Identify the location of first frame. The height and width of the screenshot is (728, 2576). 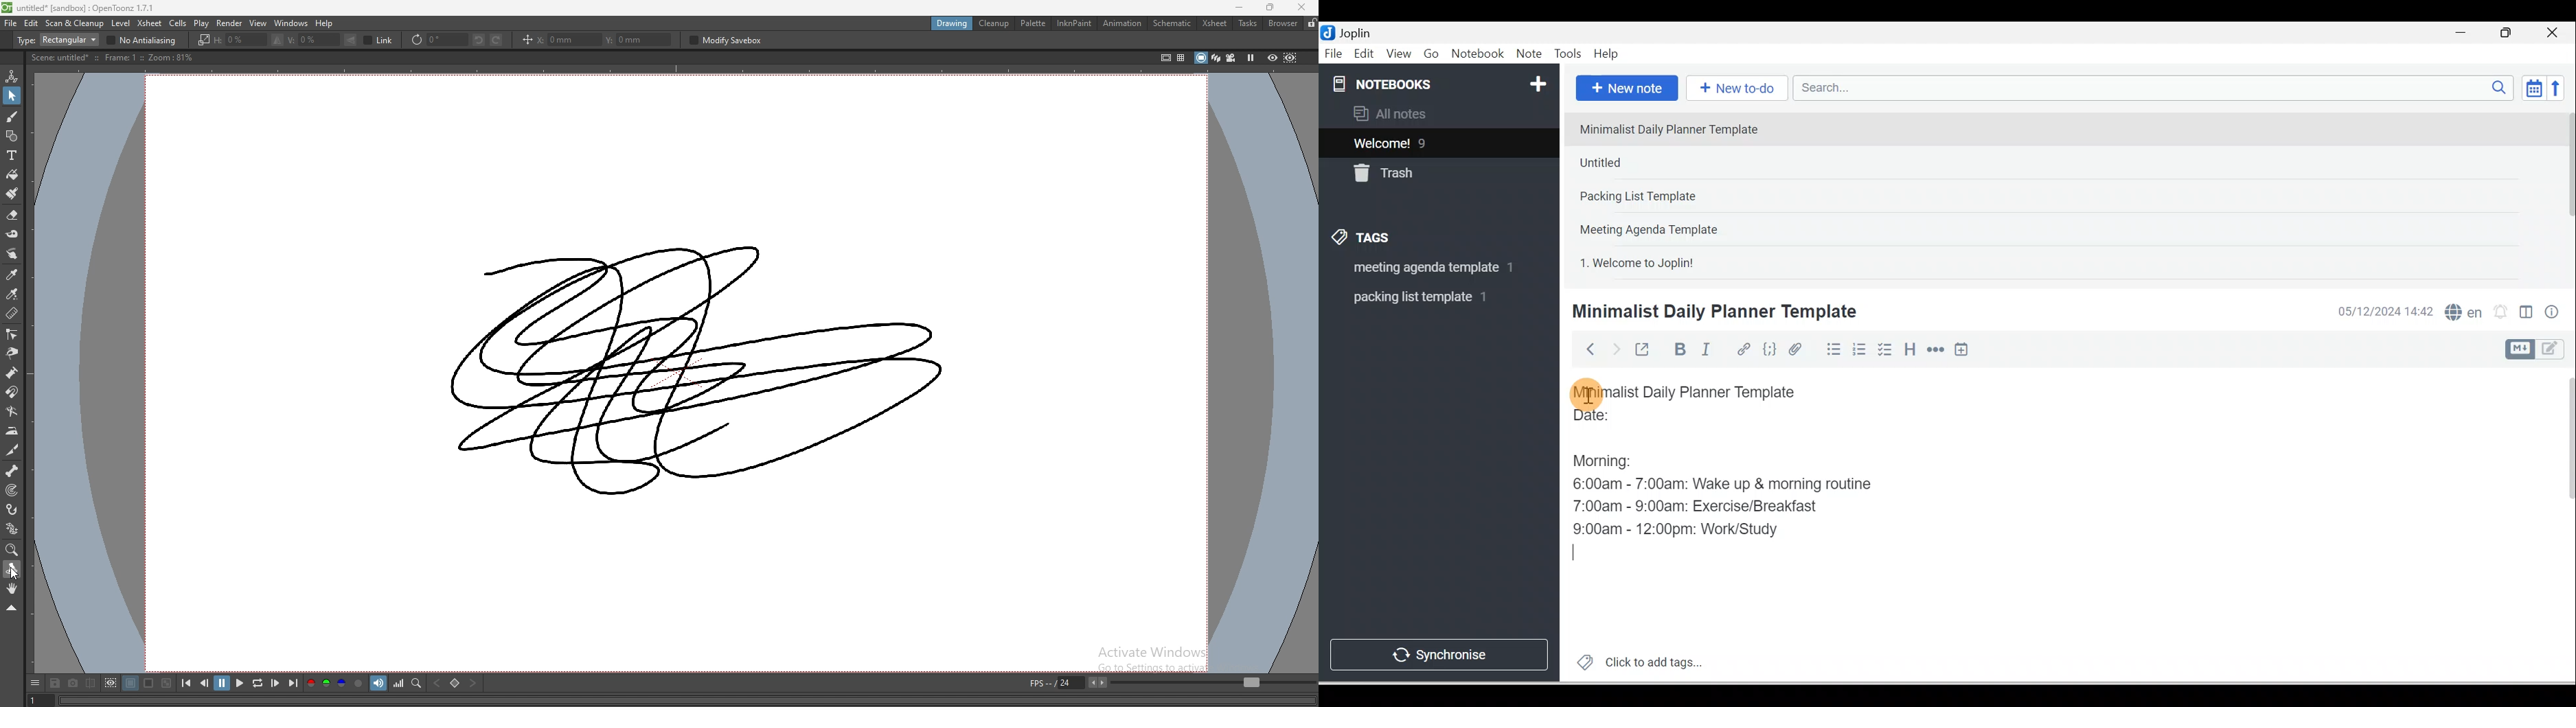
(187, 684).